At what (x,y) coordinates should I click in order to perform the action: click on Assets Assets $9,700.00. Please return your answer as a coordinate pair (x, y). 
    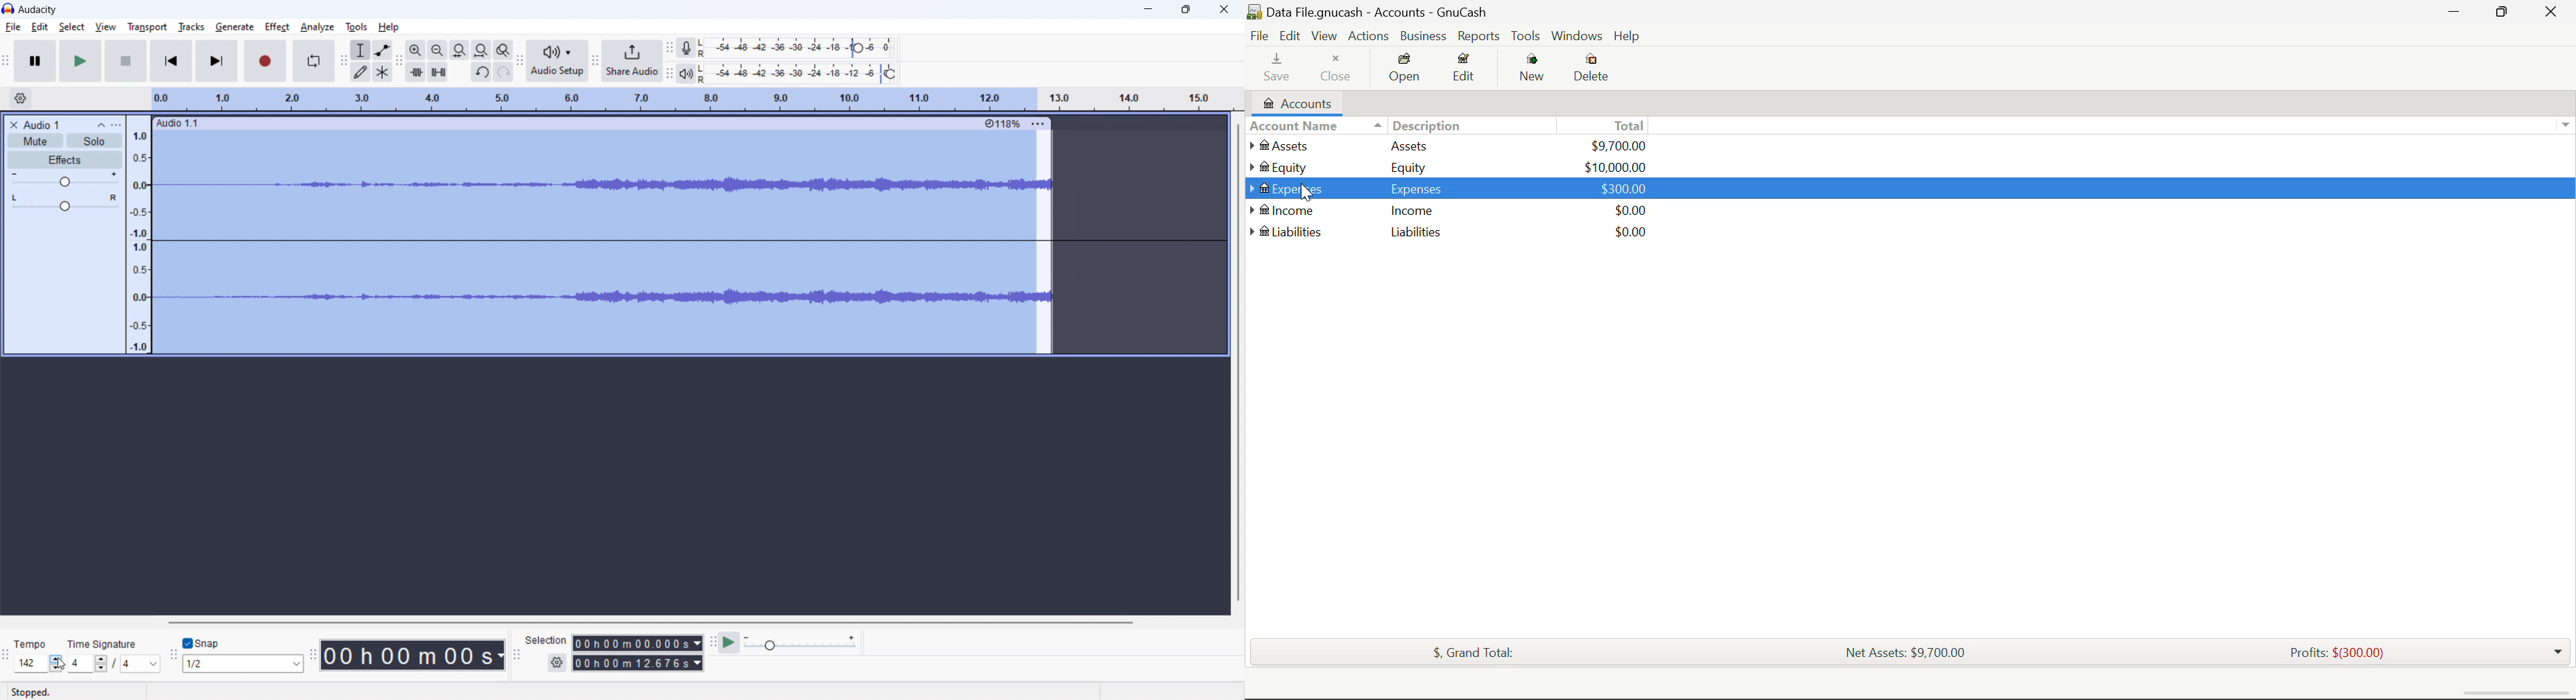
    Looking at the image, I should click on (1449, 145).